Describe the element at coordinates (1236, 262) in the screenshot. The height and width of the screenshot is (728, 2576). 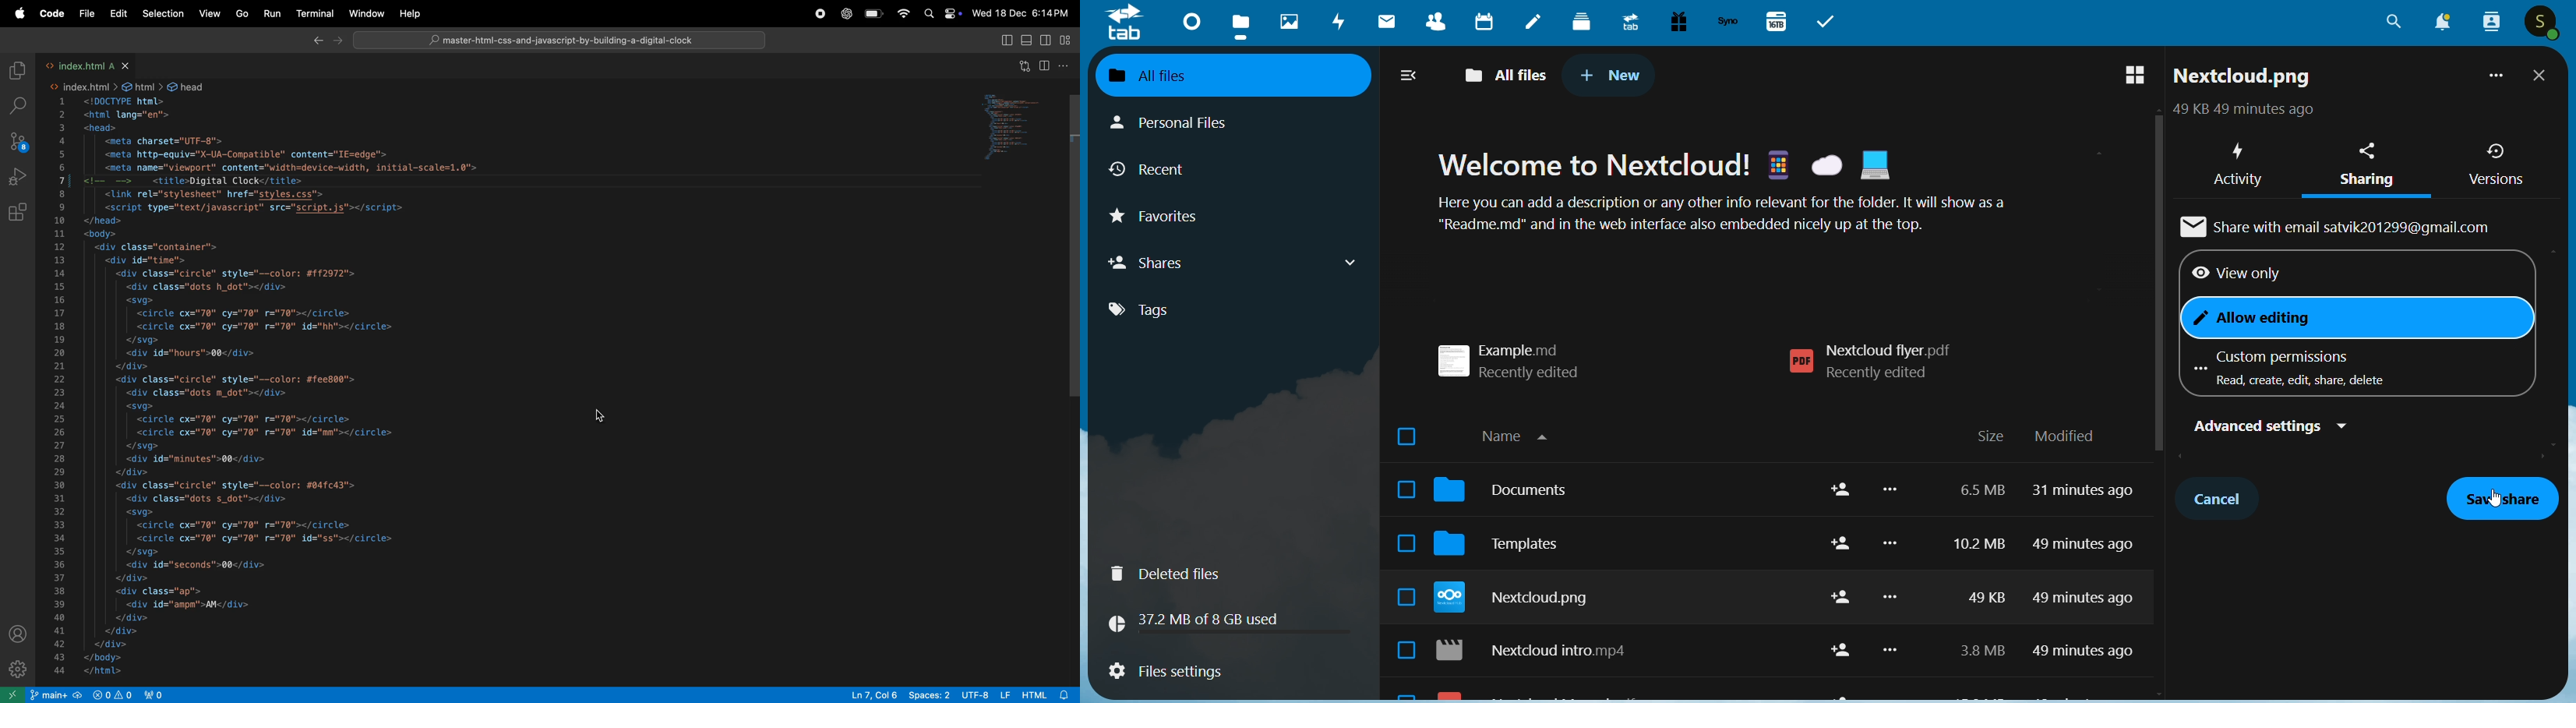
I see `shares` at that location.